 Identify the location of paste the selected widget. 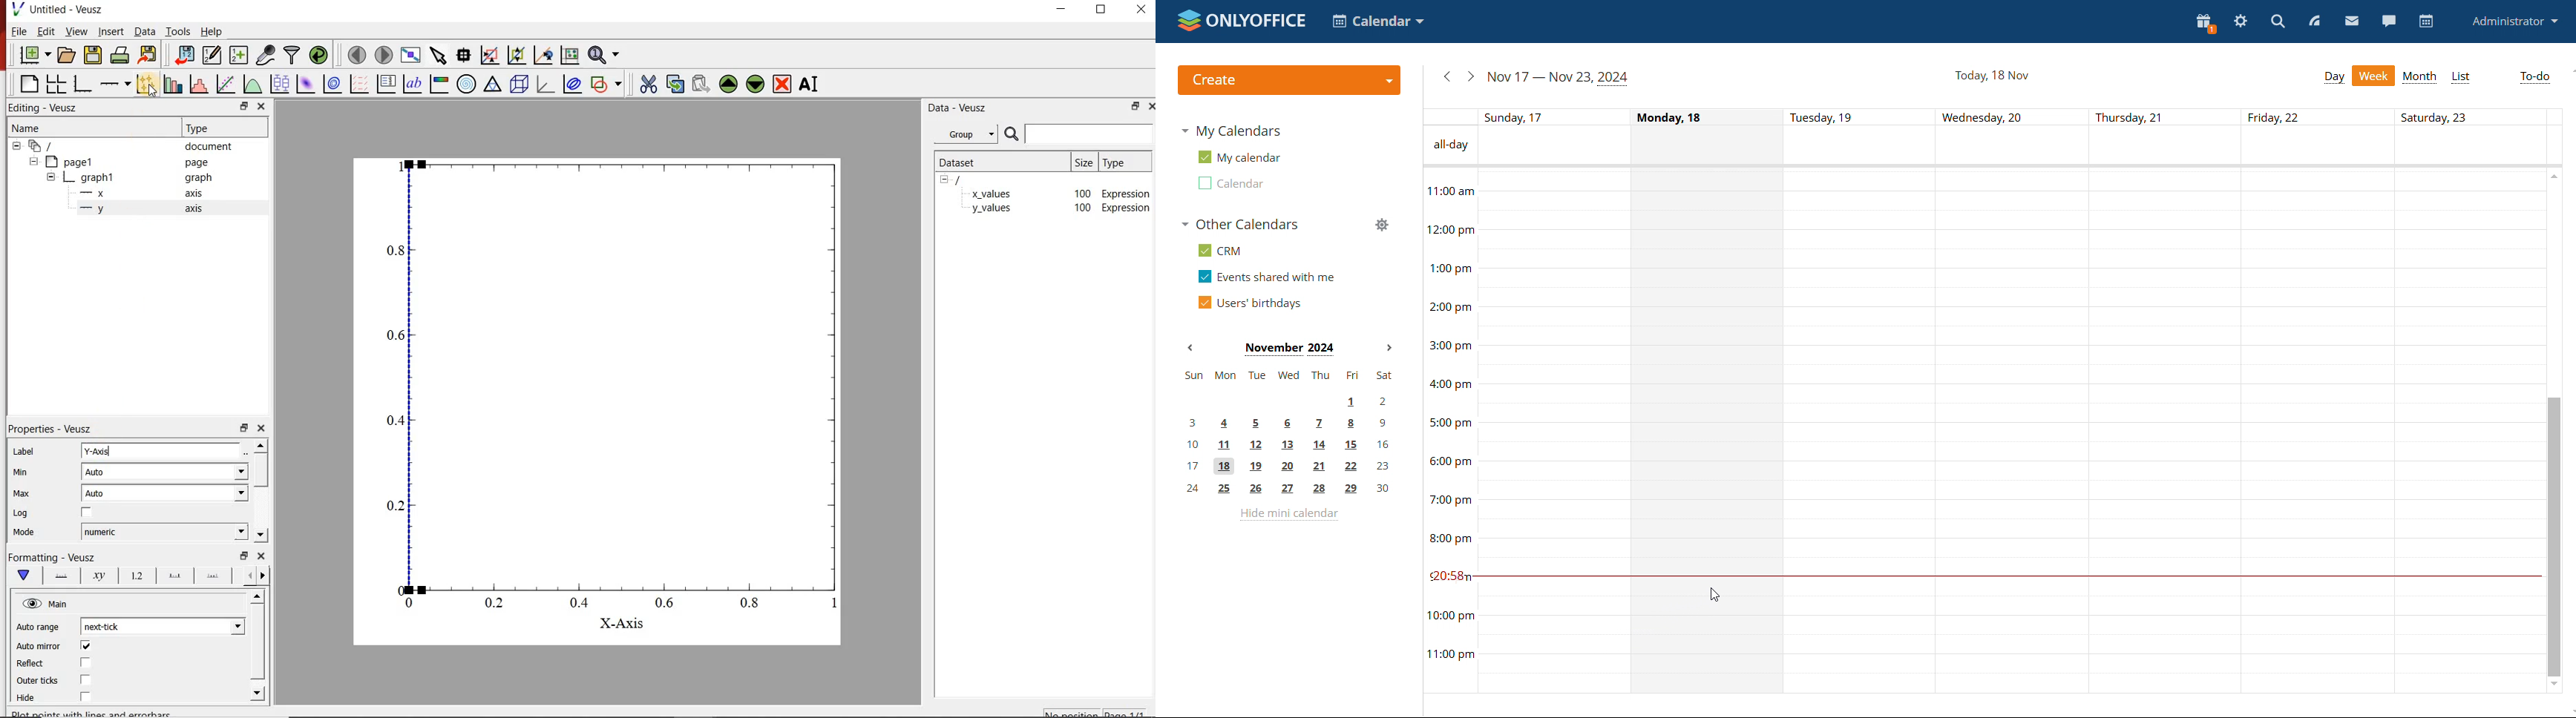
(699, 86).